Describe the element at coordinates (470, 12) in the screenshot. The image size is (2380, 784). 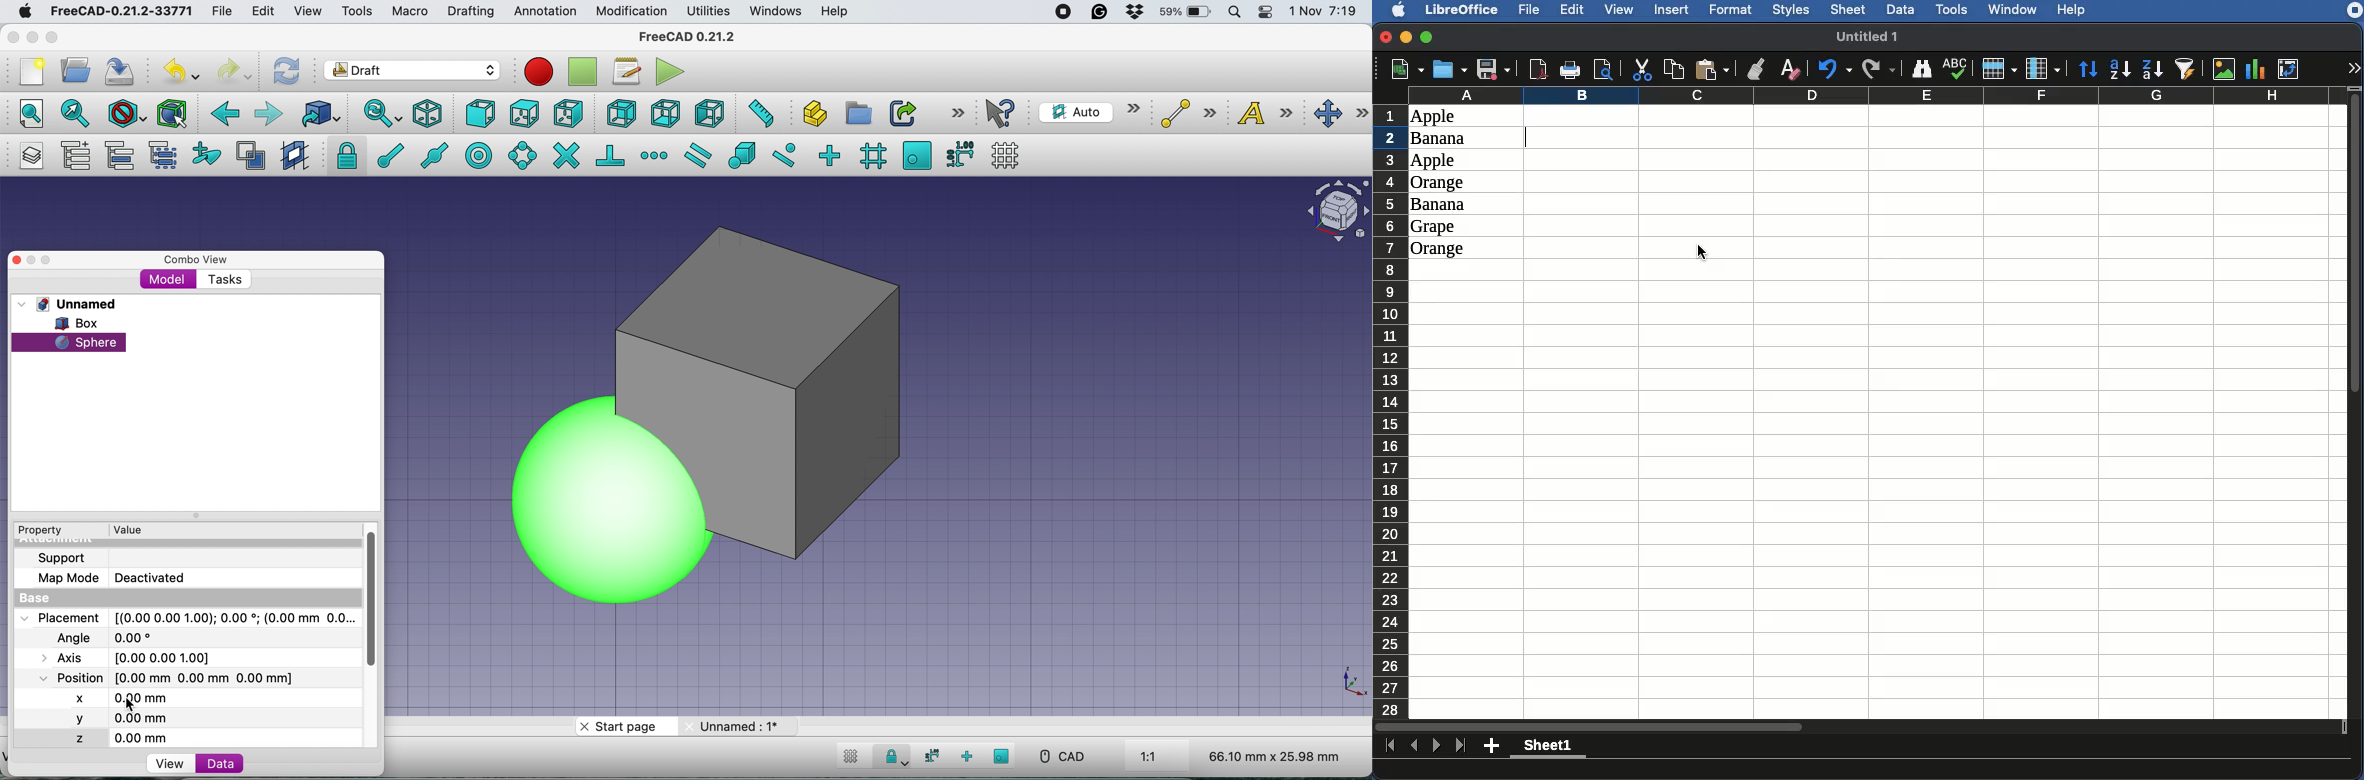
I see `drafting` at that location.